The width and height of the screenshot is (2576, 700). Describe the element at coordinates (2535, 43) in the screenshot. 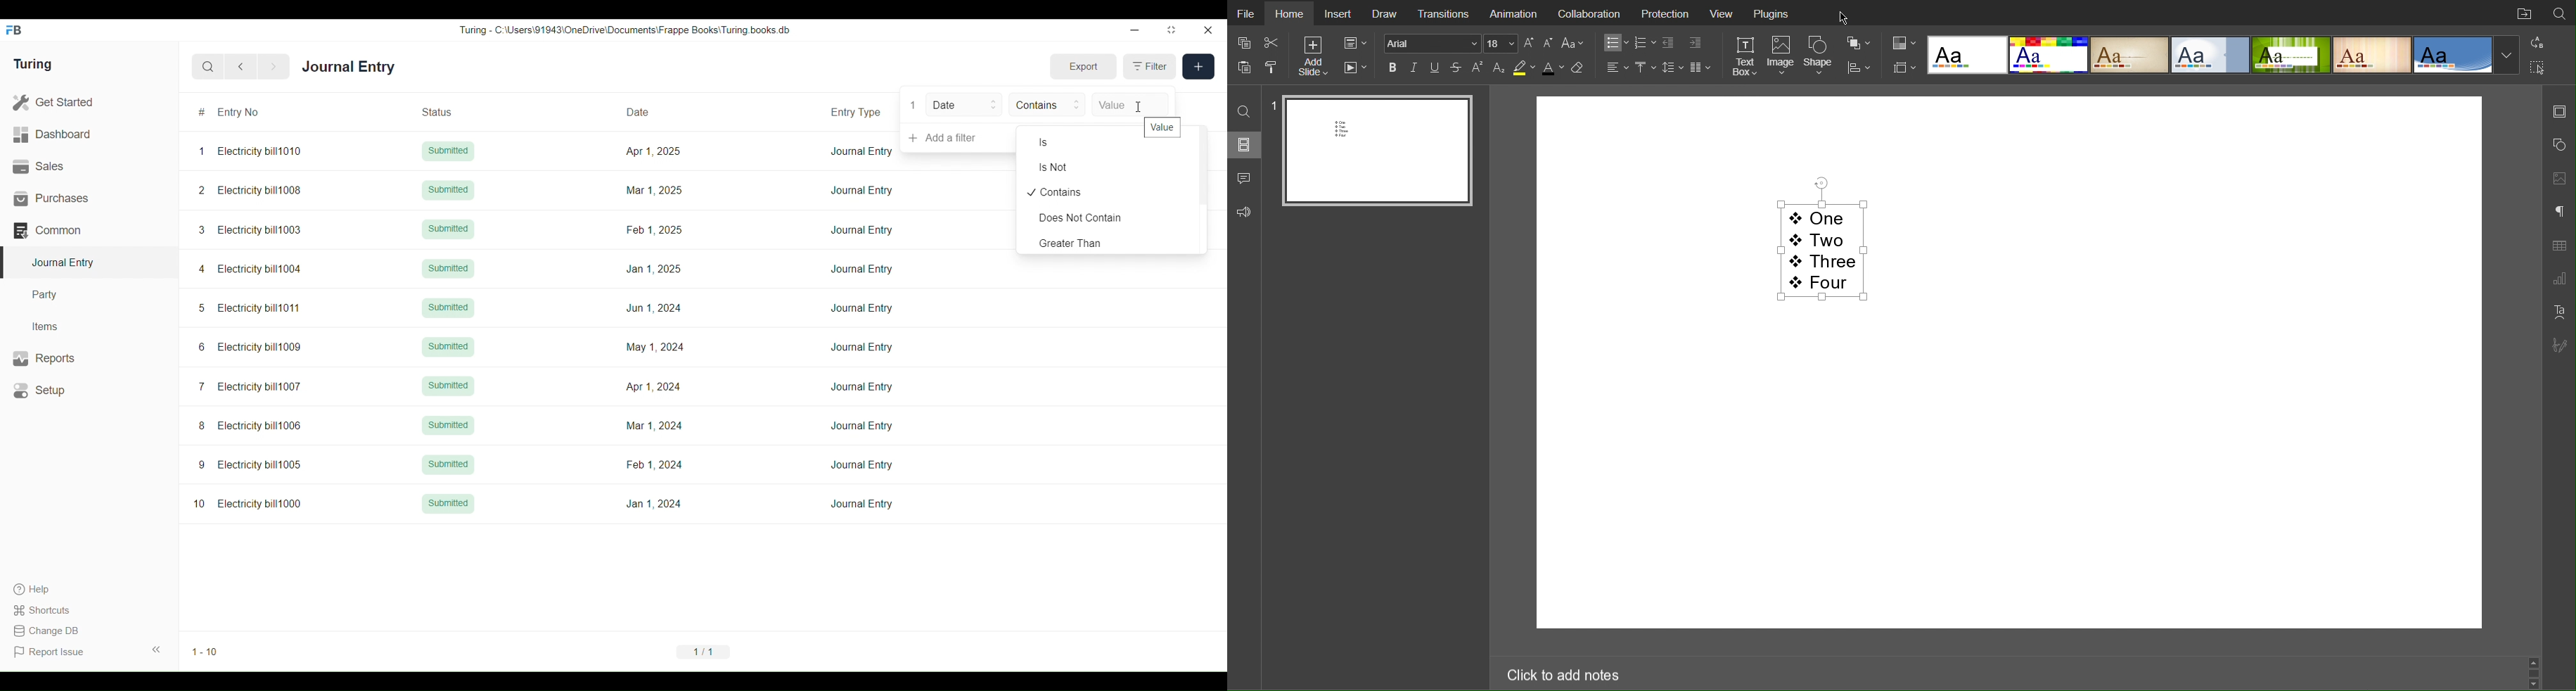

I see `Replace` at that location.